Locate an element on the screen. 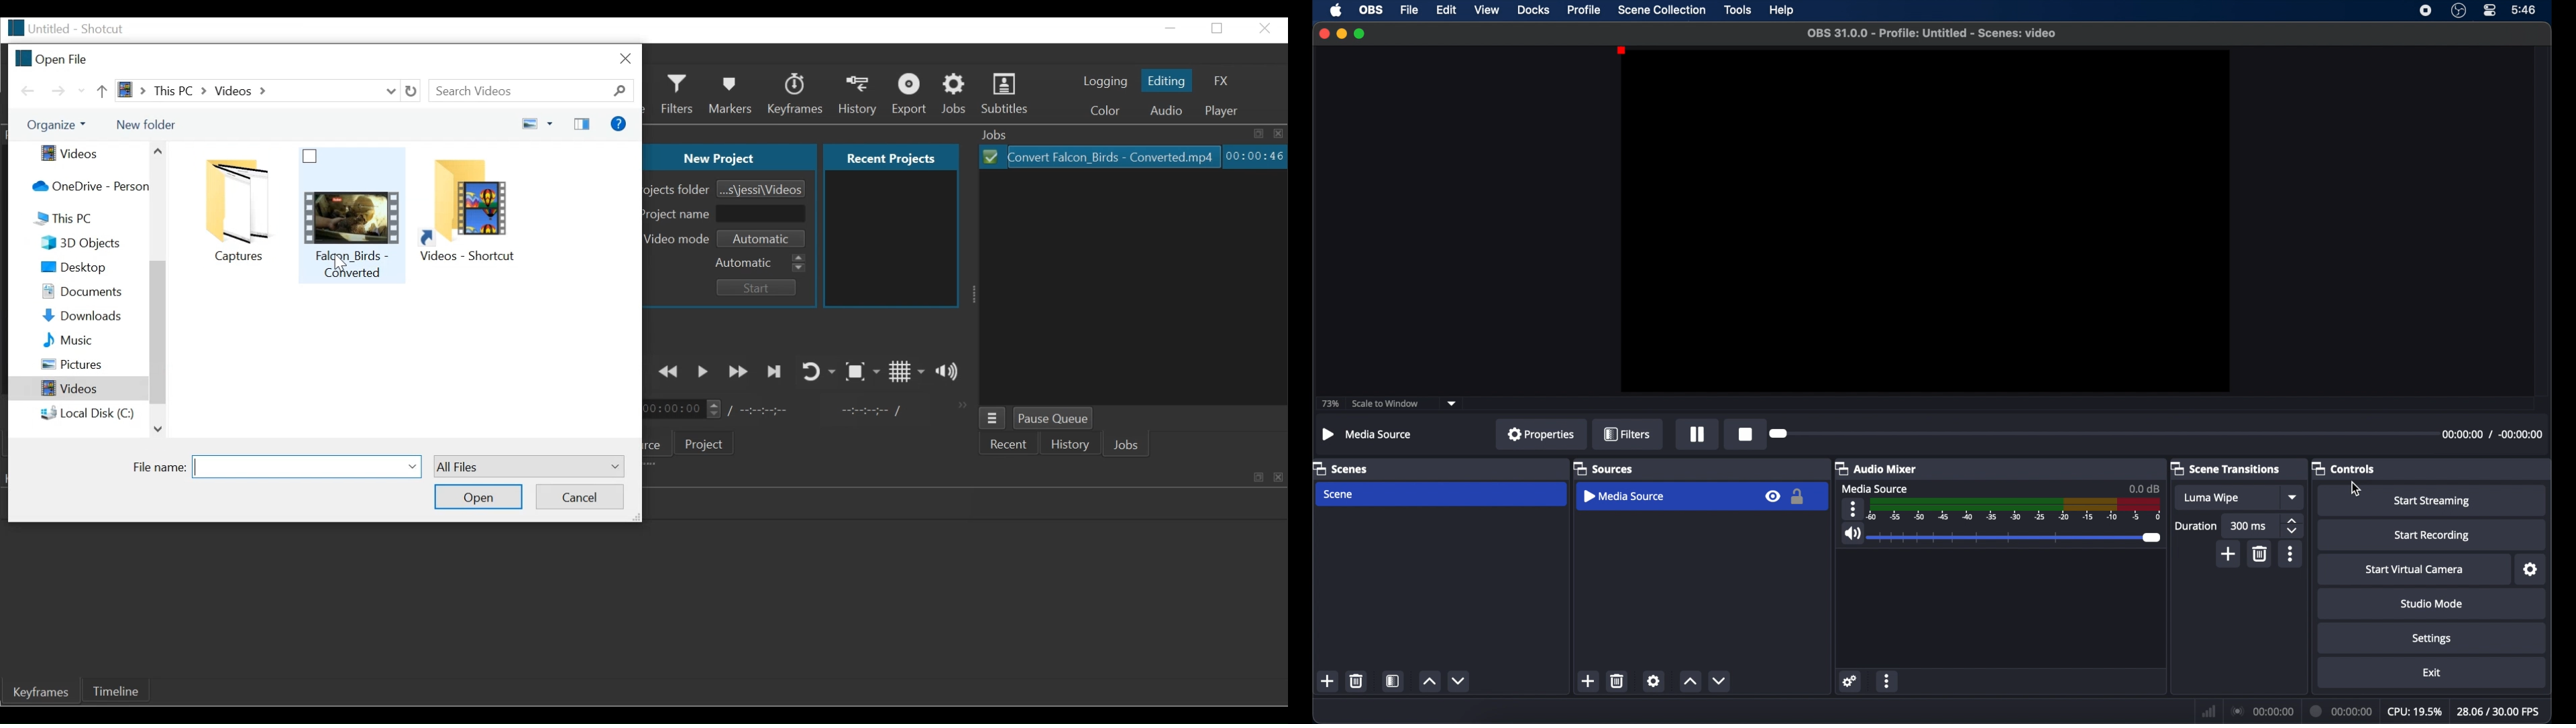 The width and height of the screenshot is (2576, 728). delete is located at coordinates (1355, 680).